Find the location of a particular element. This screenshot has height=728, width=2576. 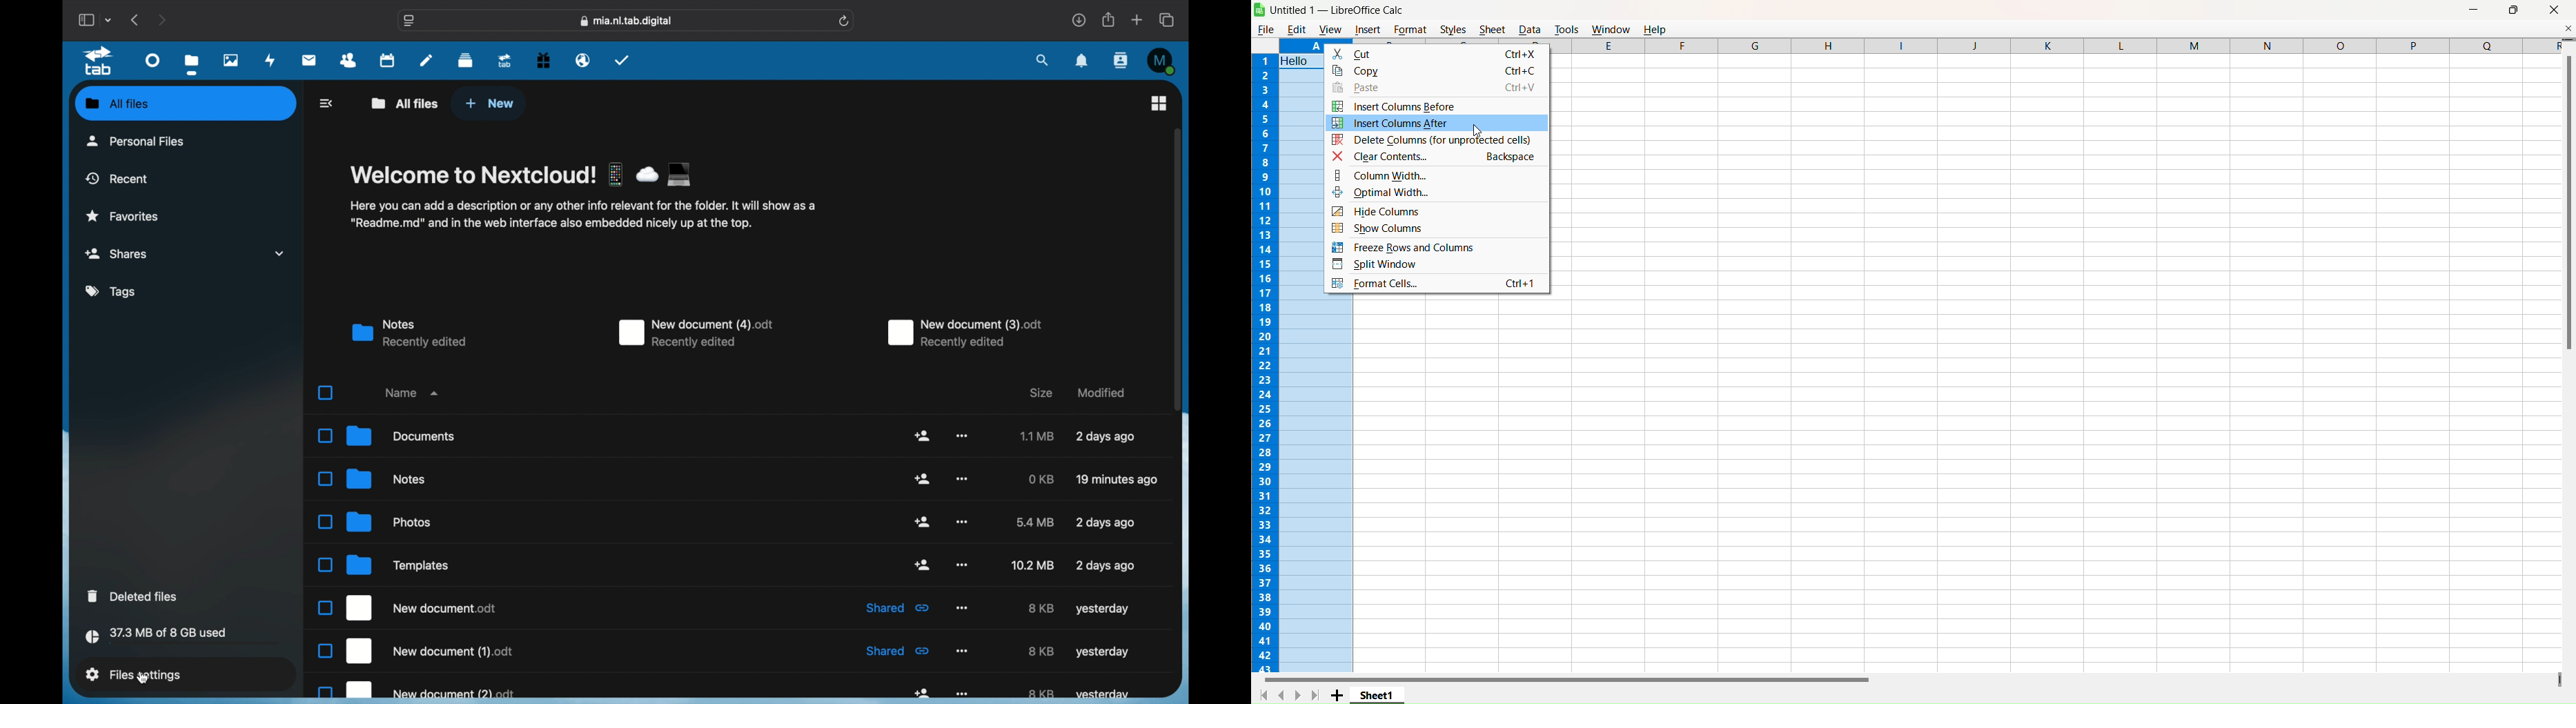

file settings is located at coordinates (133, 674).